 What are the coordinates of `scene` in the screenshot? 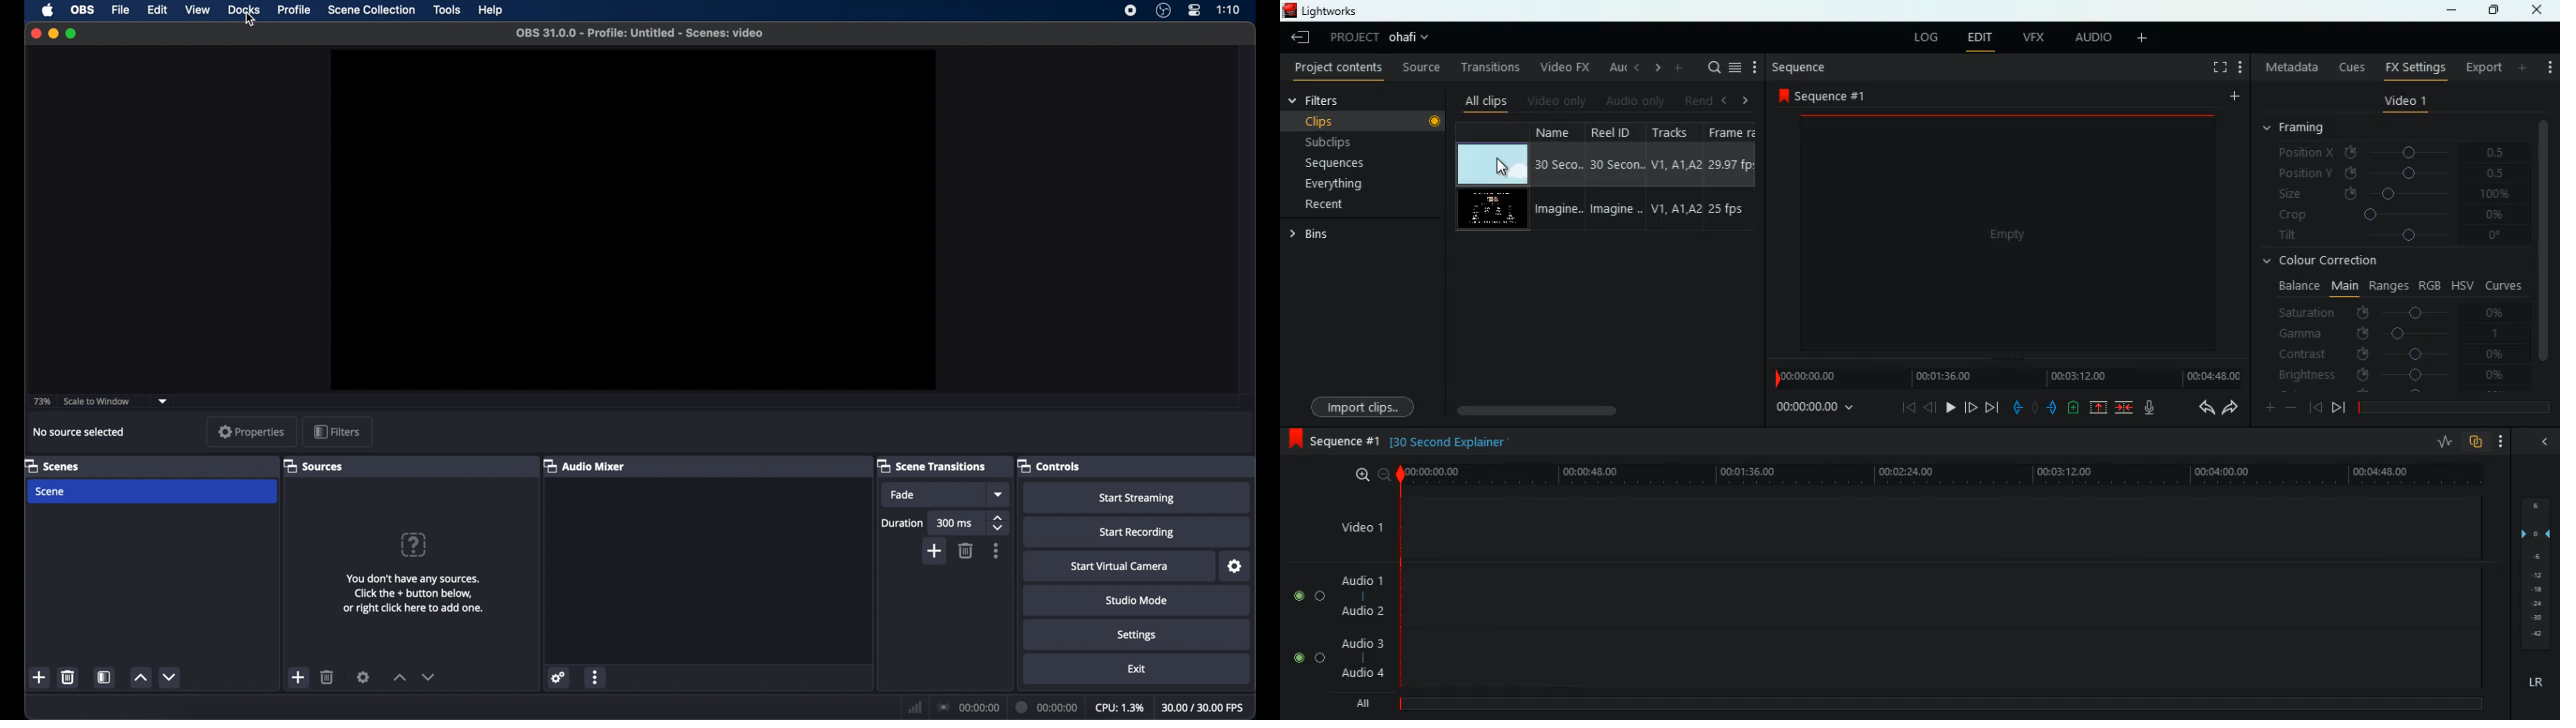 It's located at (51, 492).